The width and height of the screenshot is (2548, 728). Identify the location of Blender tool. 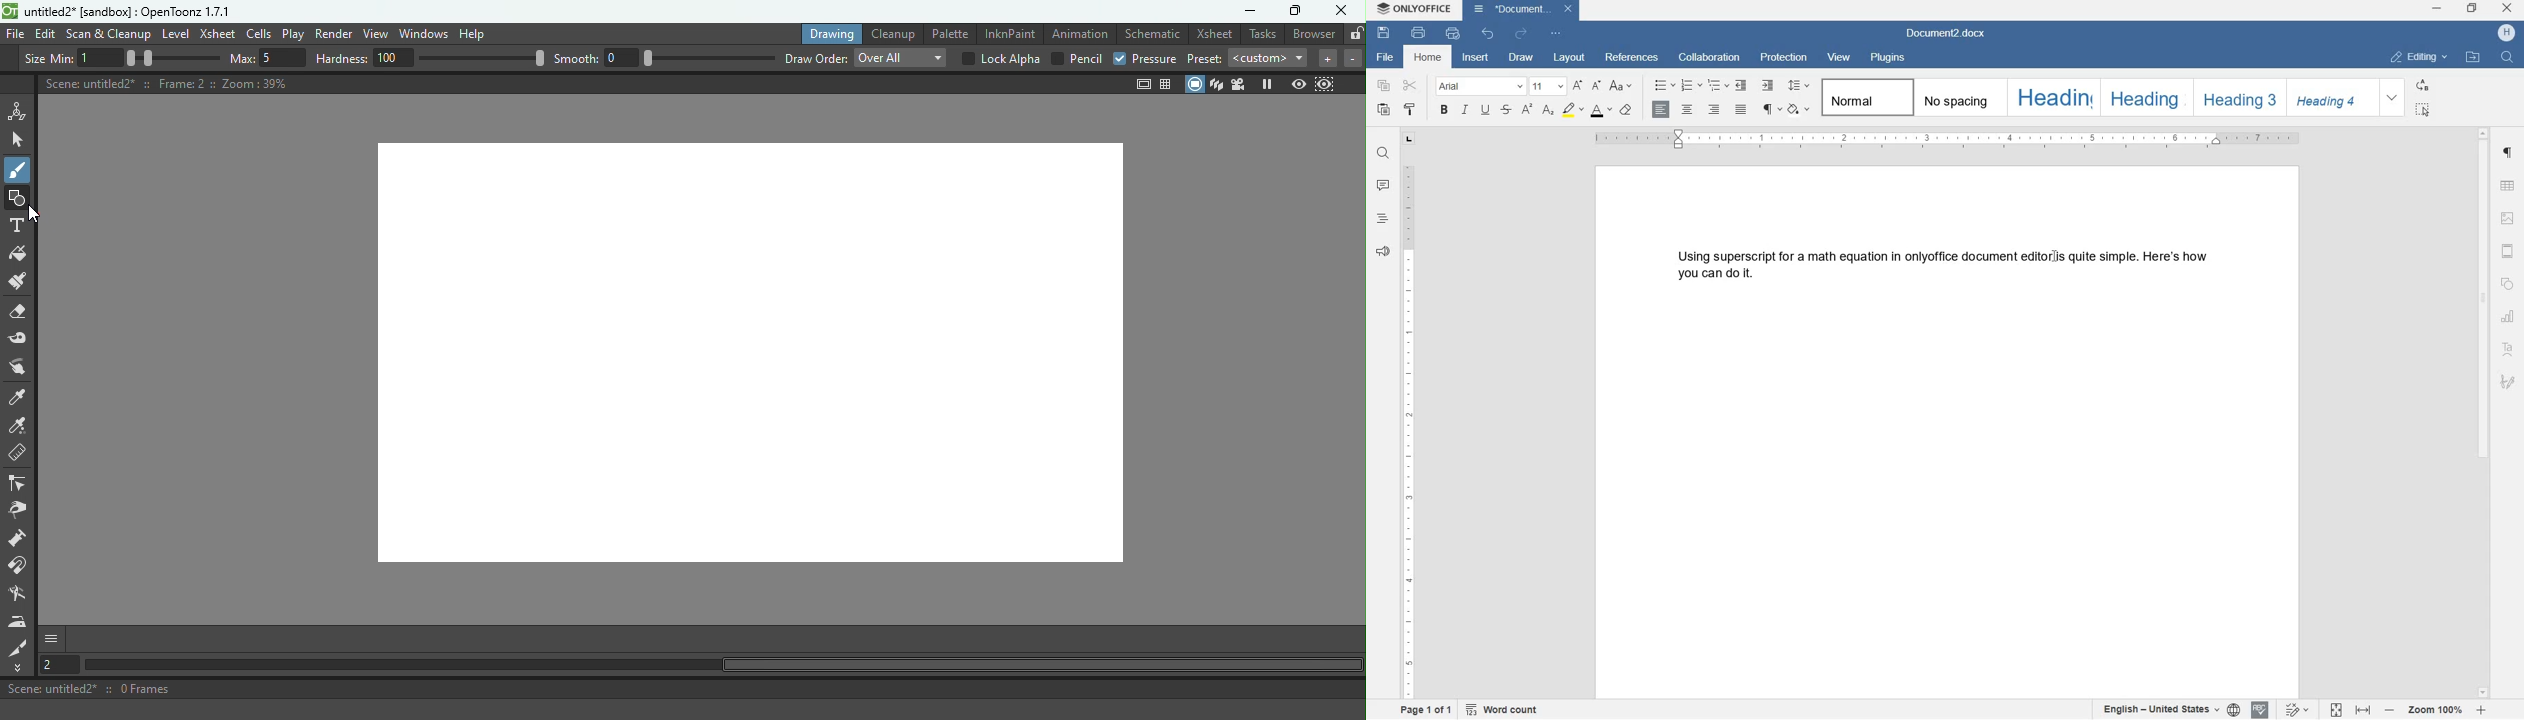
(21, 596).